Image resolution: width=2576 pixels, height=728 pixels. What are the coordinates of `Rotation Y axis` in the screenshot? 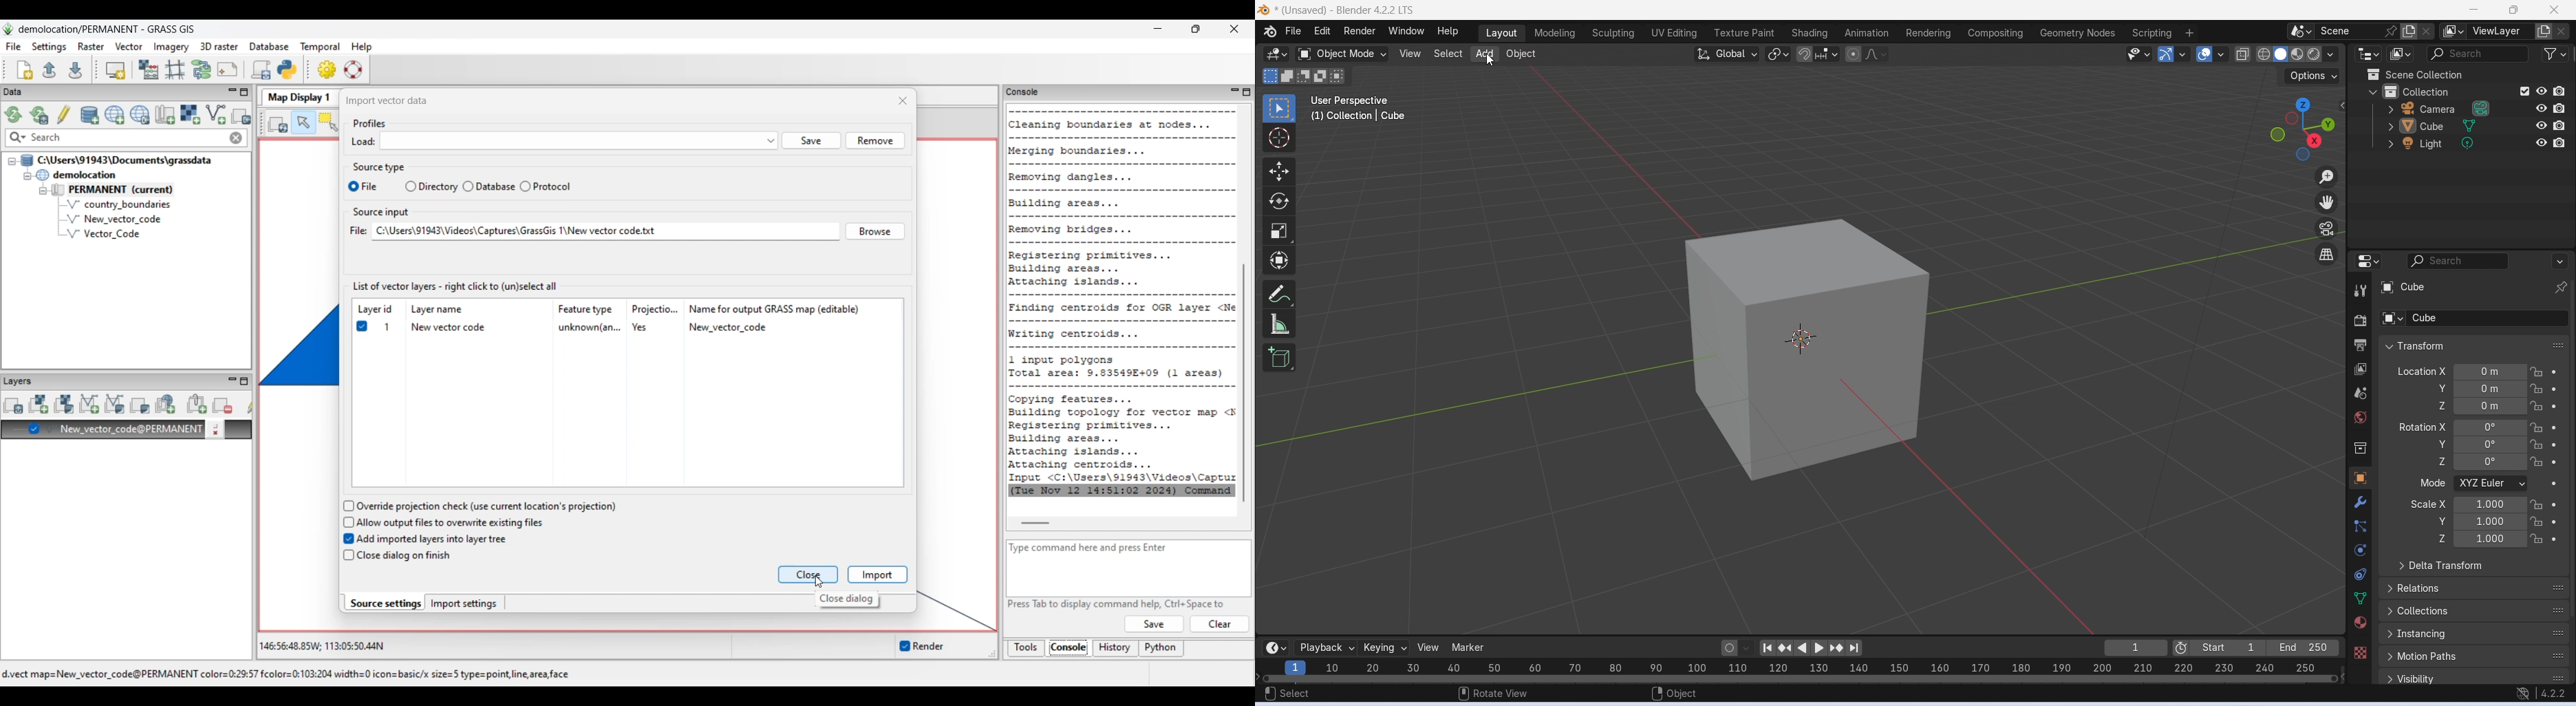 It's located at (2441, 445).